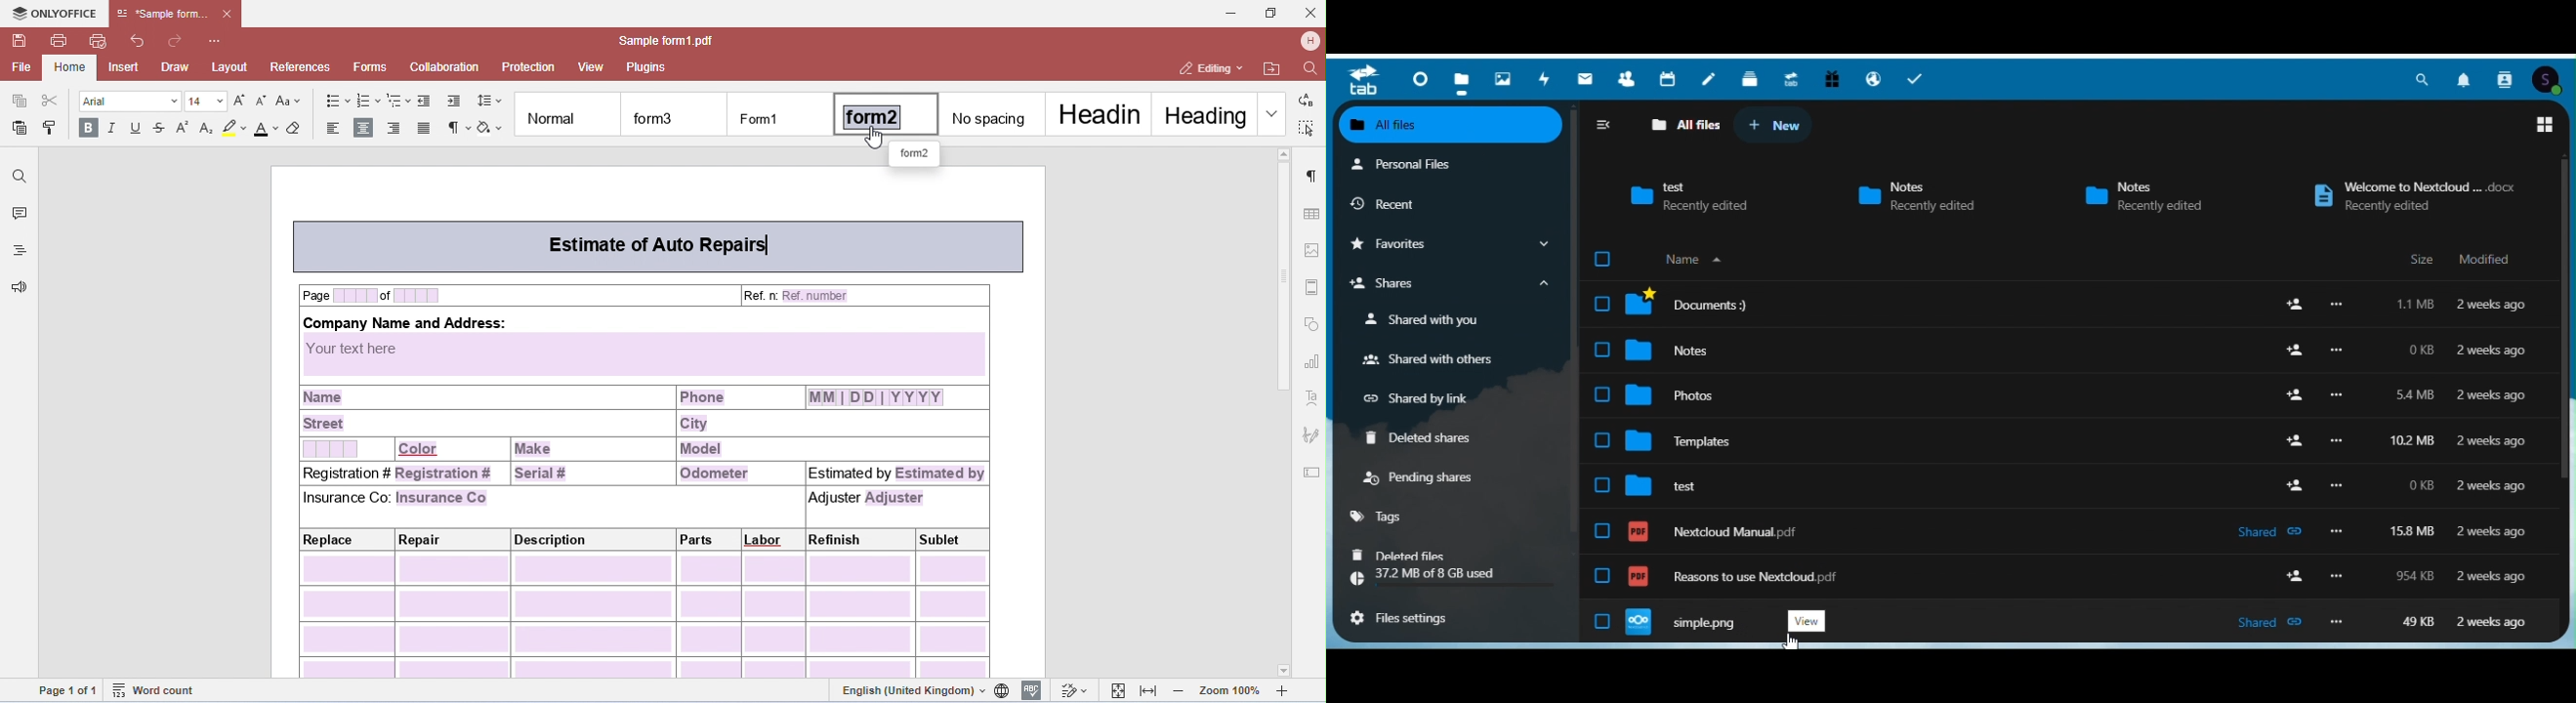  Describe the element at coordinates (1683, 623) in the screenshot. I see `simple.png` at that location.